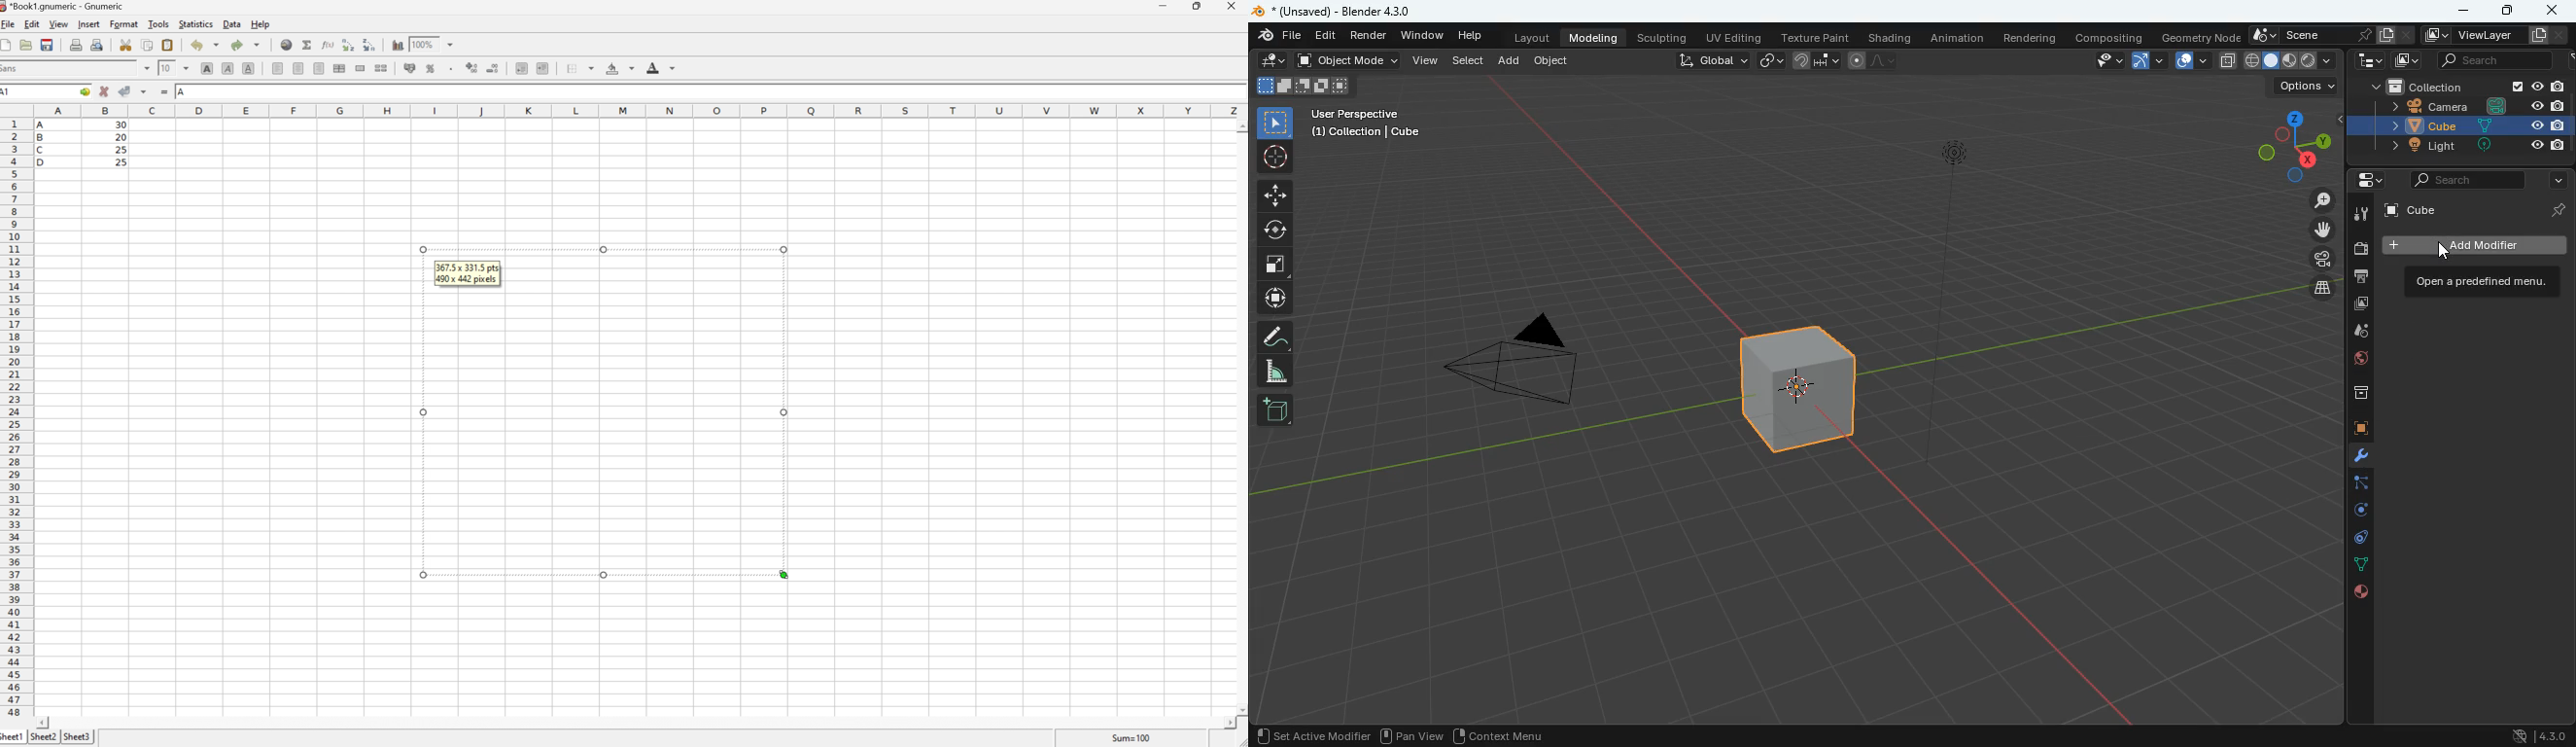 Image resolution: width=2576 pixels, height=756 pixels. What do you see at coordinates (494, 69) in the screenshot?
I see `Decrease number of decimals displayed` at bounding box center [494, 69].